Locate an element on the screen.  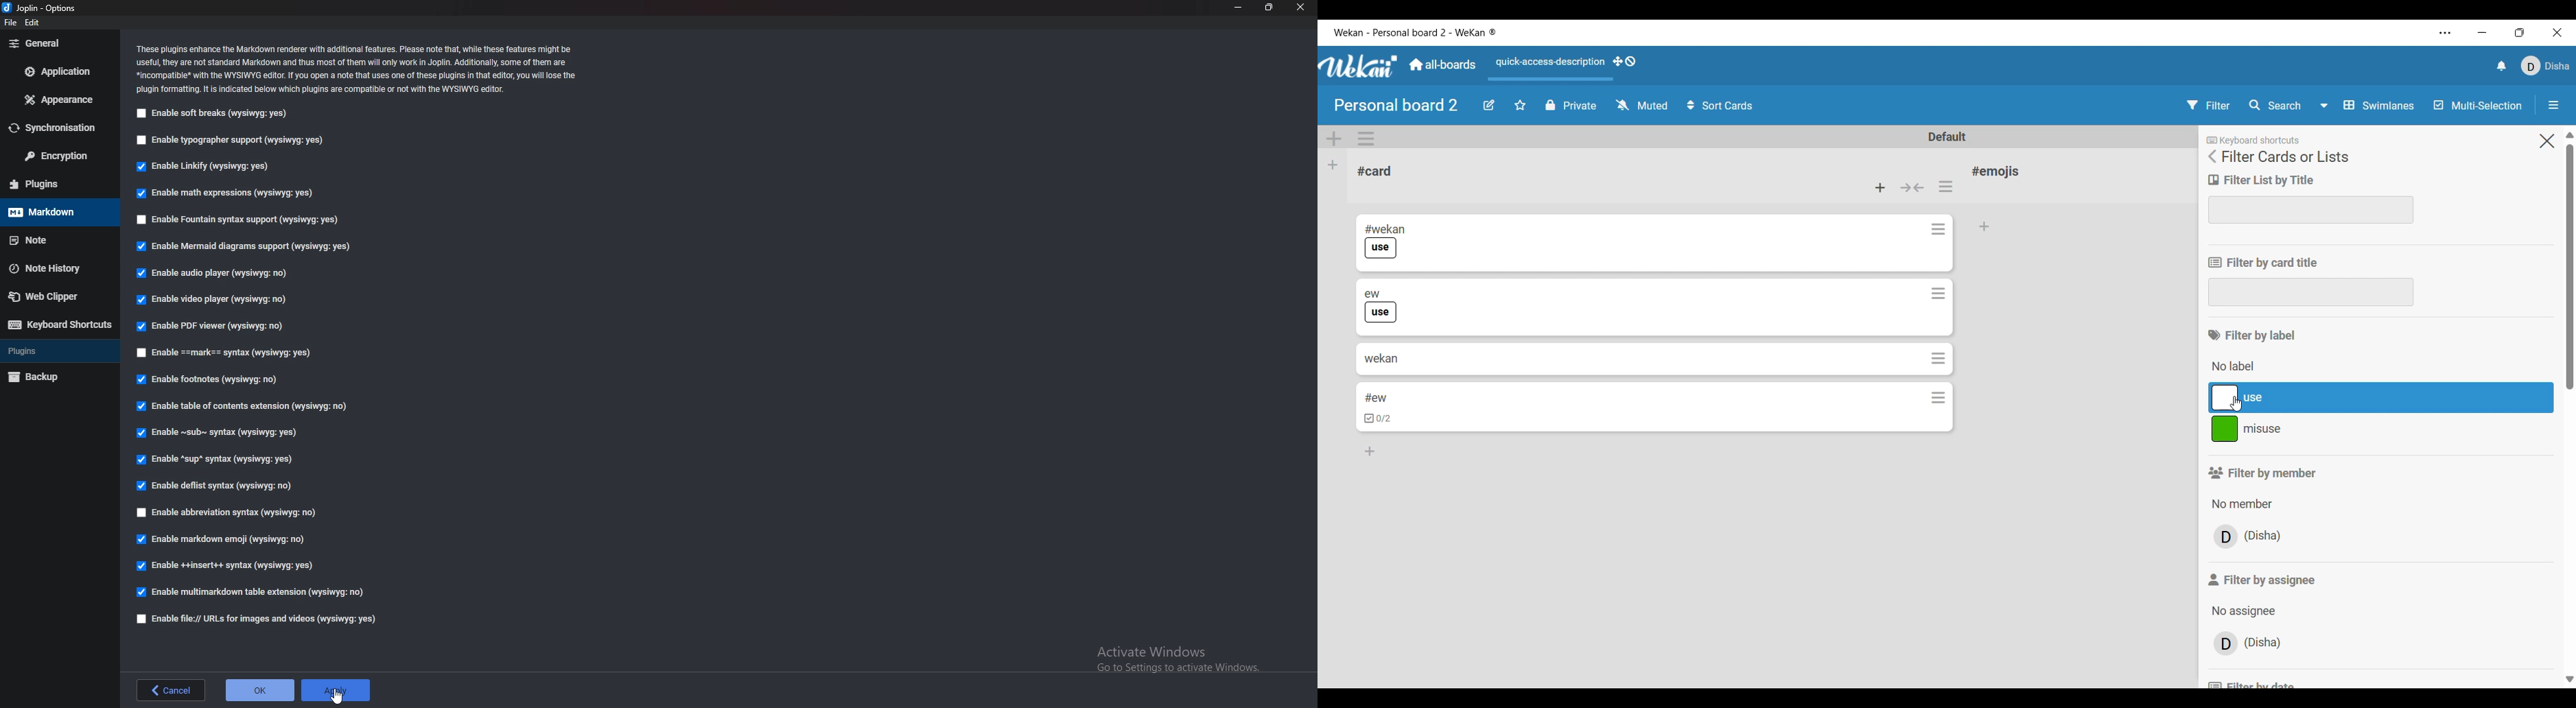
Webclipper is located at coordinates (61, 296).